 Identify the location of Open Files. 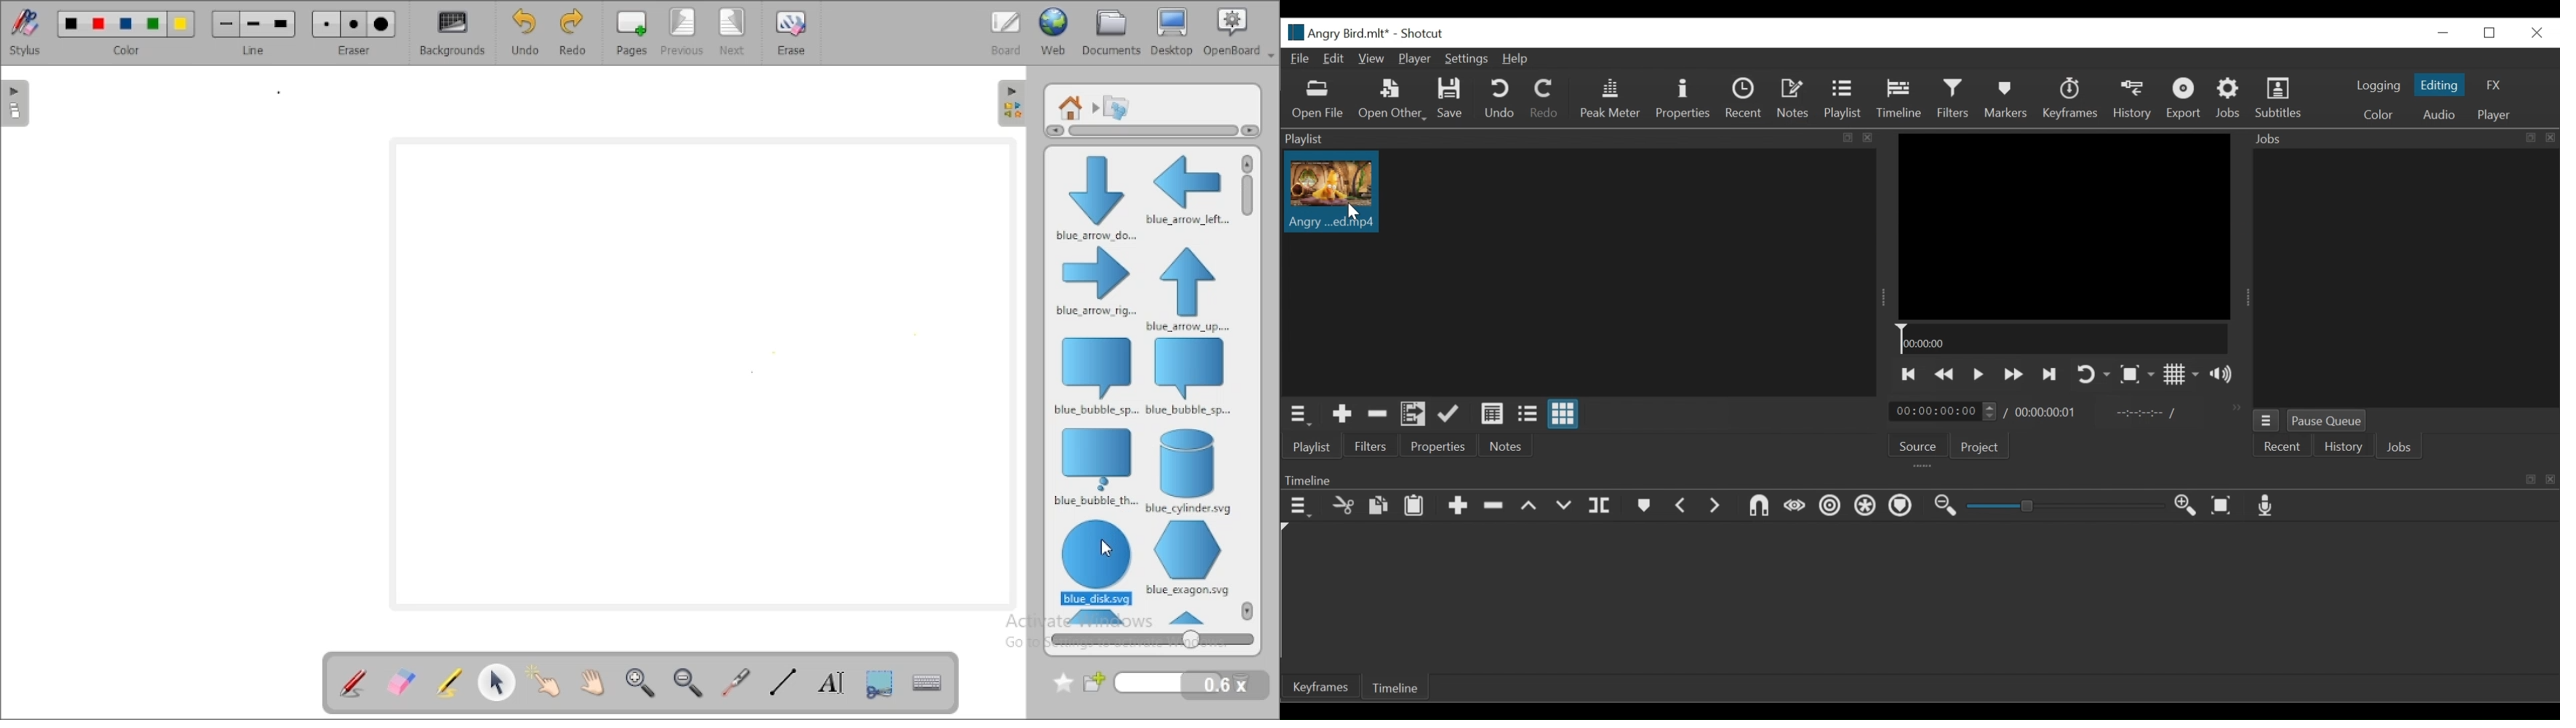
(1319, 100).